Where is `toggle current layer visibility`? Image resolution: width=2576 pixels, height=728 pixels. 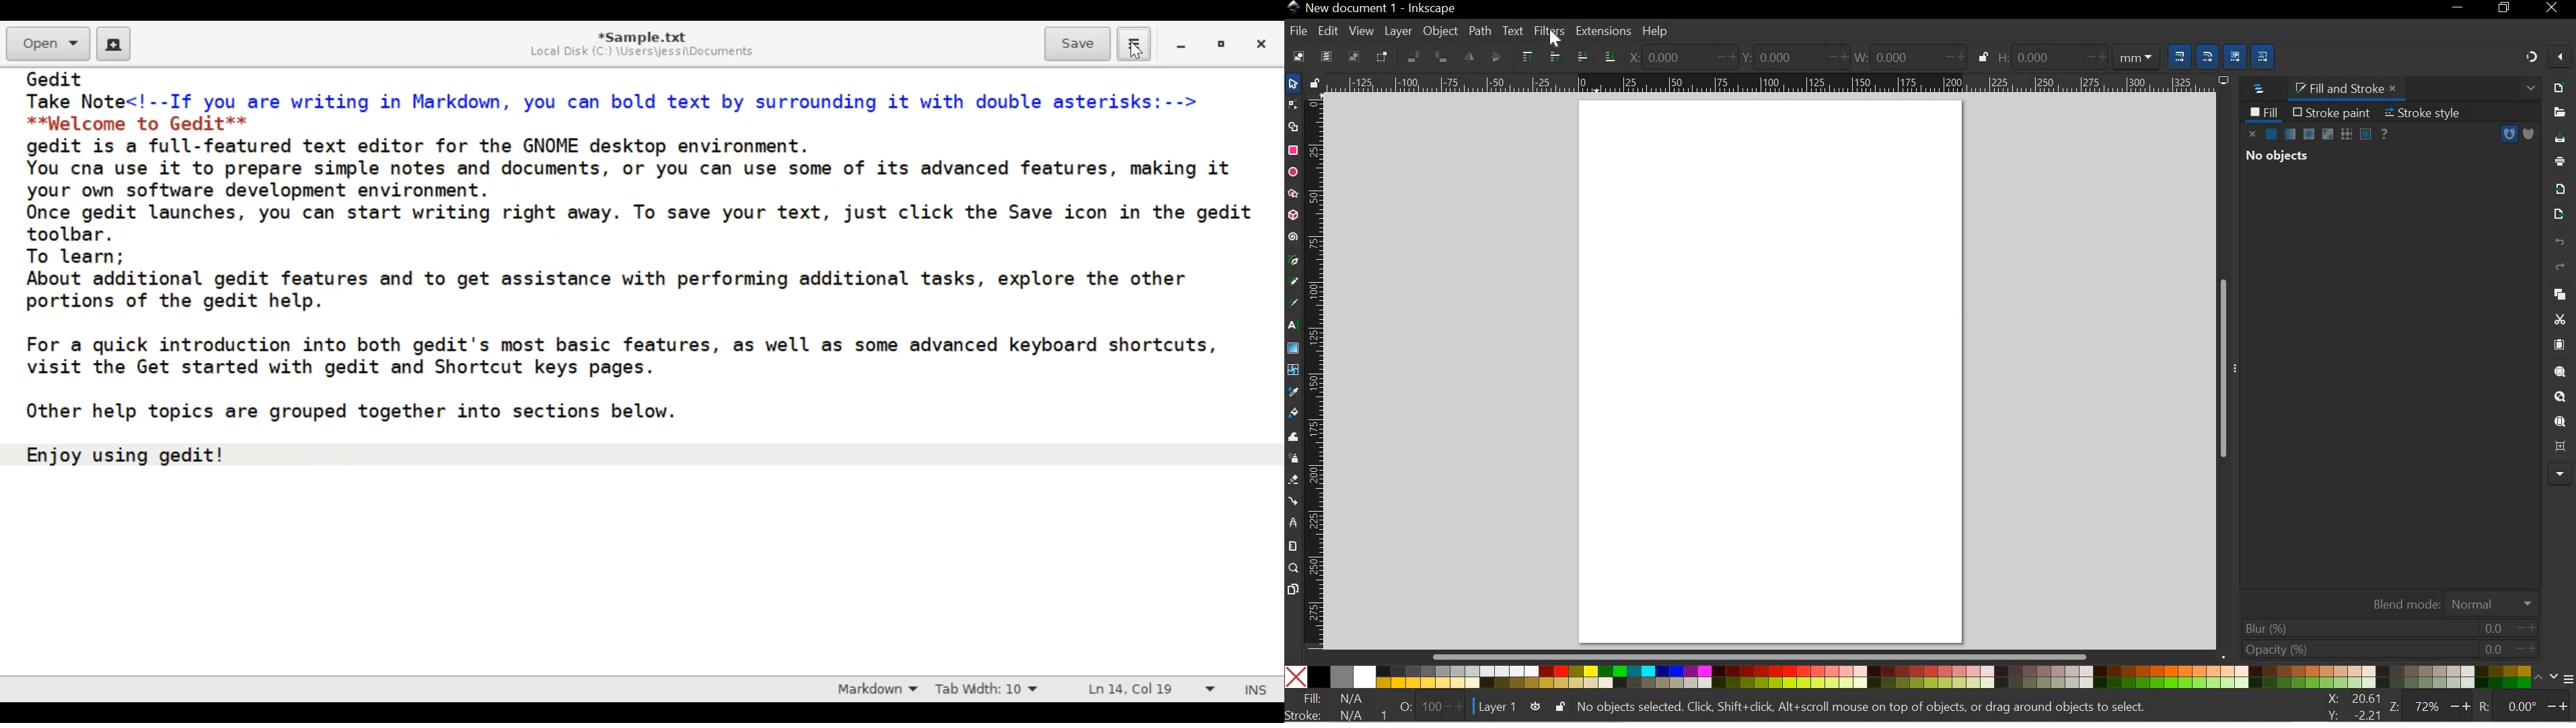 toggle current layer visibility is located at coordinates (1535, 706).